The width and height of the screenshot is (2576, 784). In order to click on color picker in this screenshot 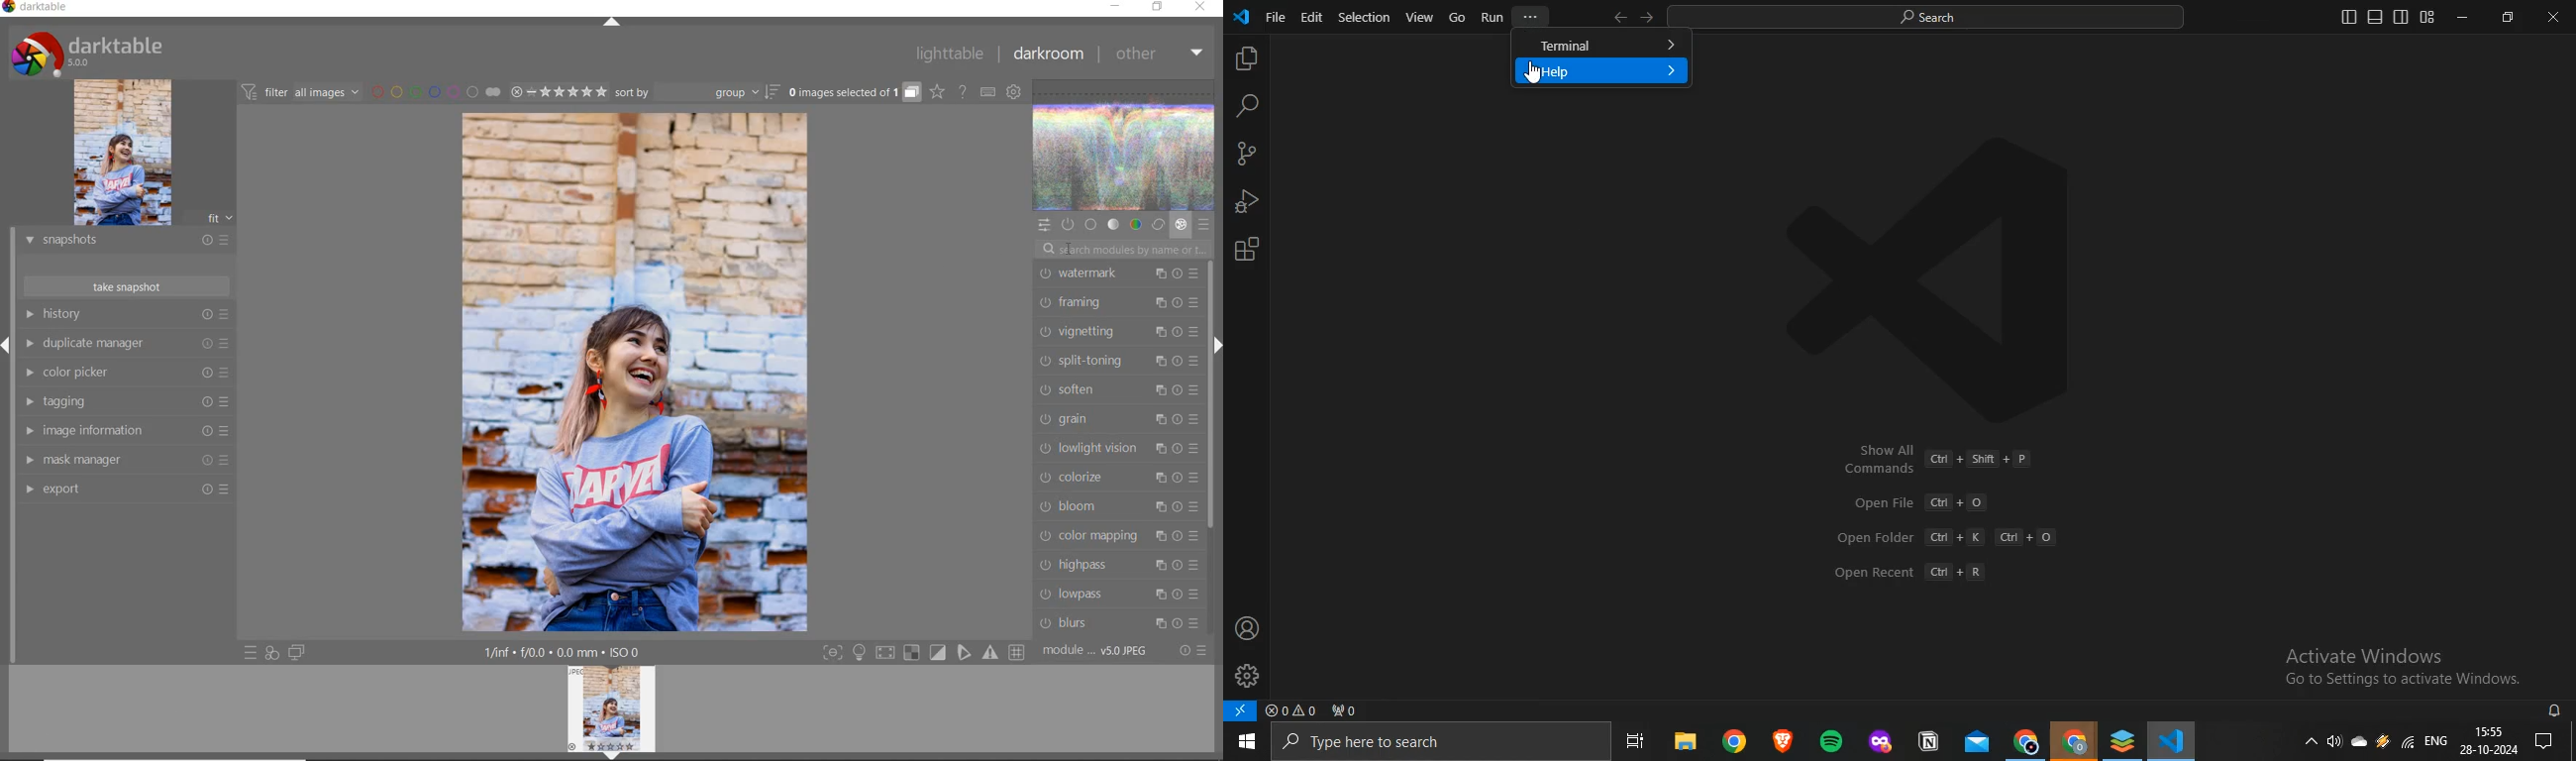, I will do `click(124, 375)`.